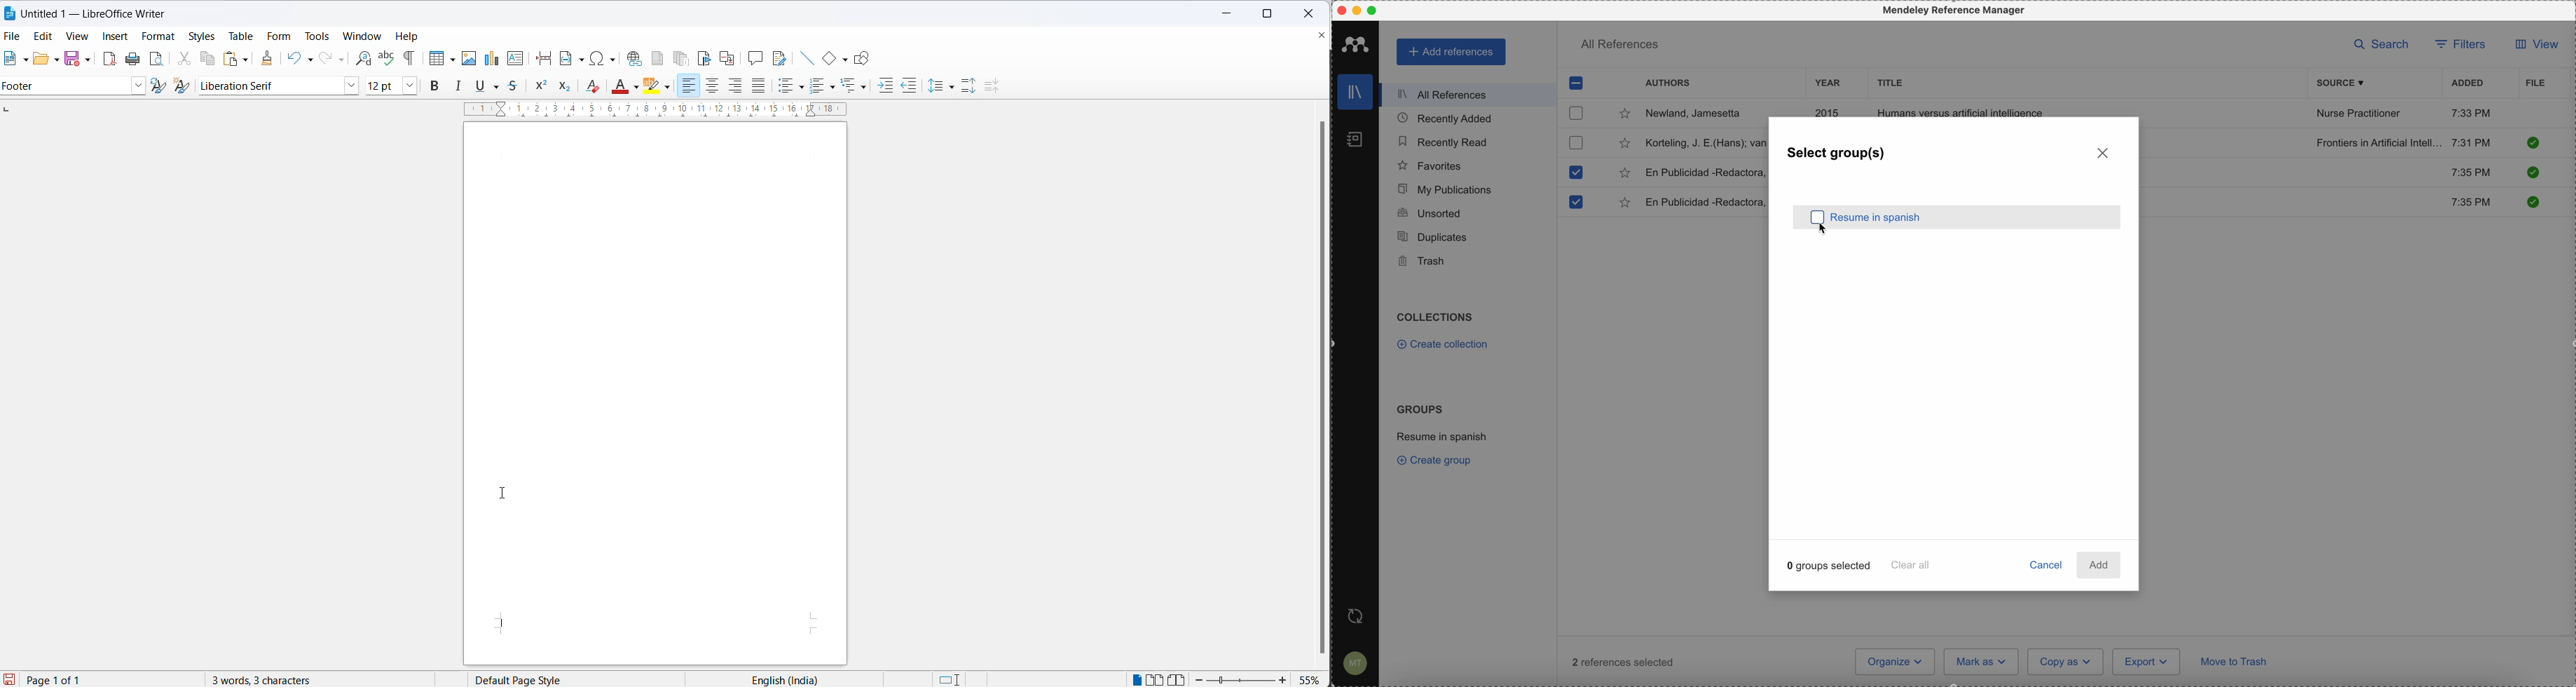  Describe the element at coordinates (1442, 140) in the screenshot. I see `recently read` at that location.